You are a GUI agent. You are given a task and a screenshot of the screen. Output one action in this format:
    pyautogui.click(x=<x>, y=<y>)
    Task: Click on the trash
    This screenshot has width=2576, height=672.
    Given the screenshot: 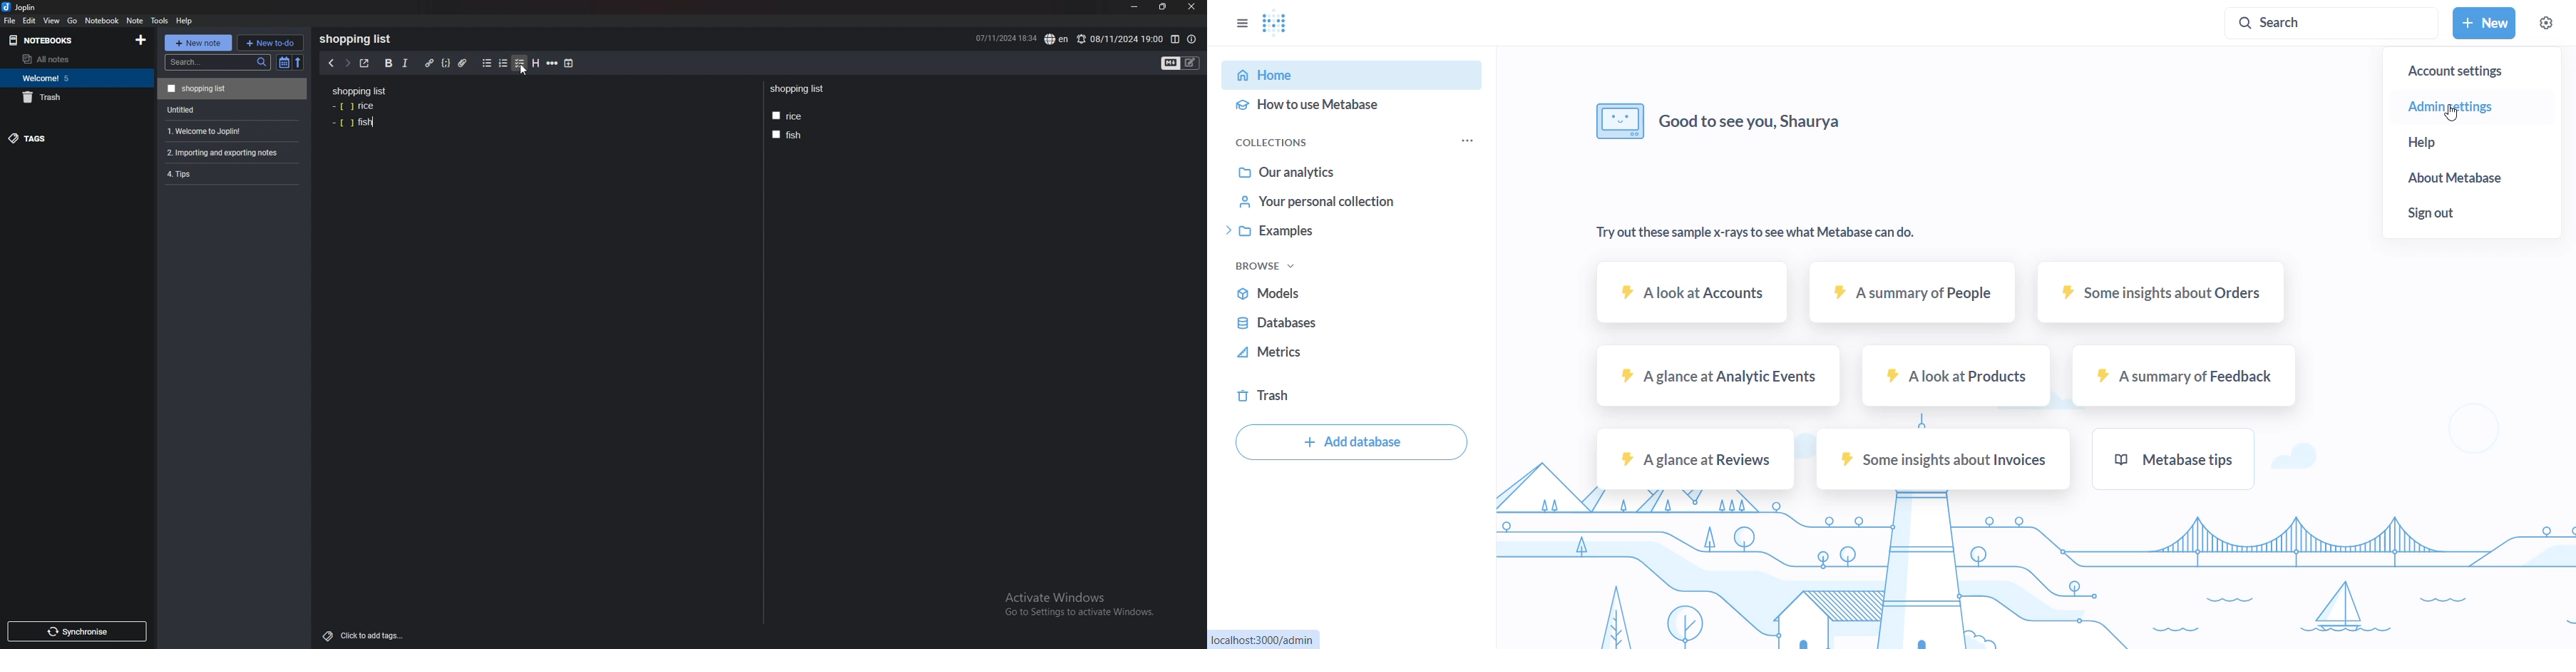 What is the action you would take?
    pyautogui.click(x=74, y=97)
    